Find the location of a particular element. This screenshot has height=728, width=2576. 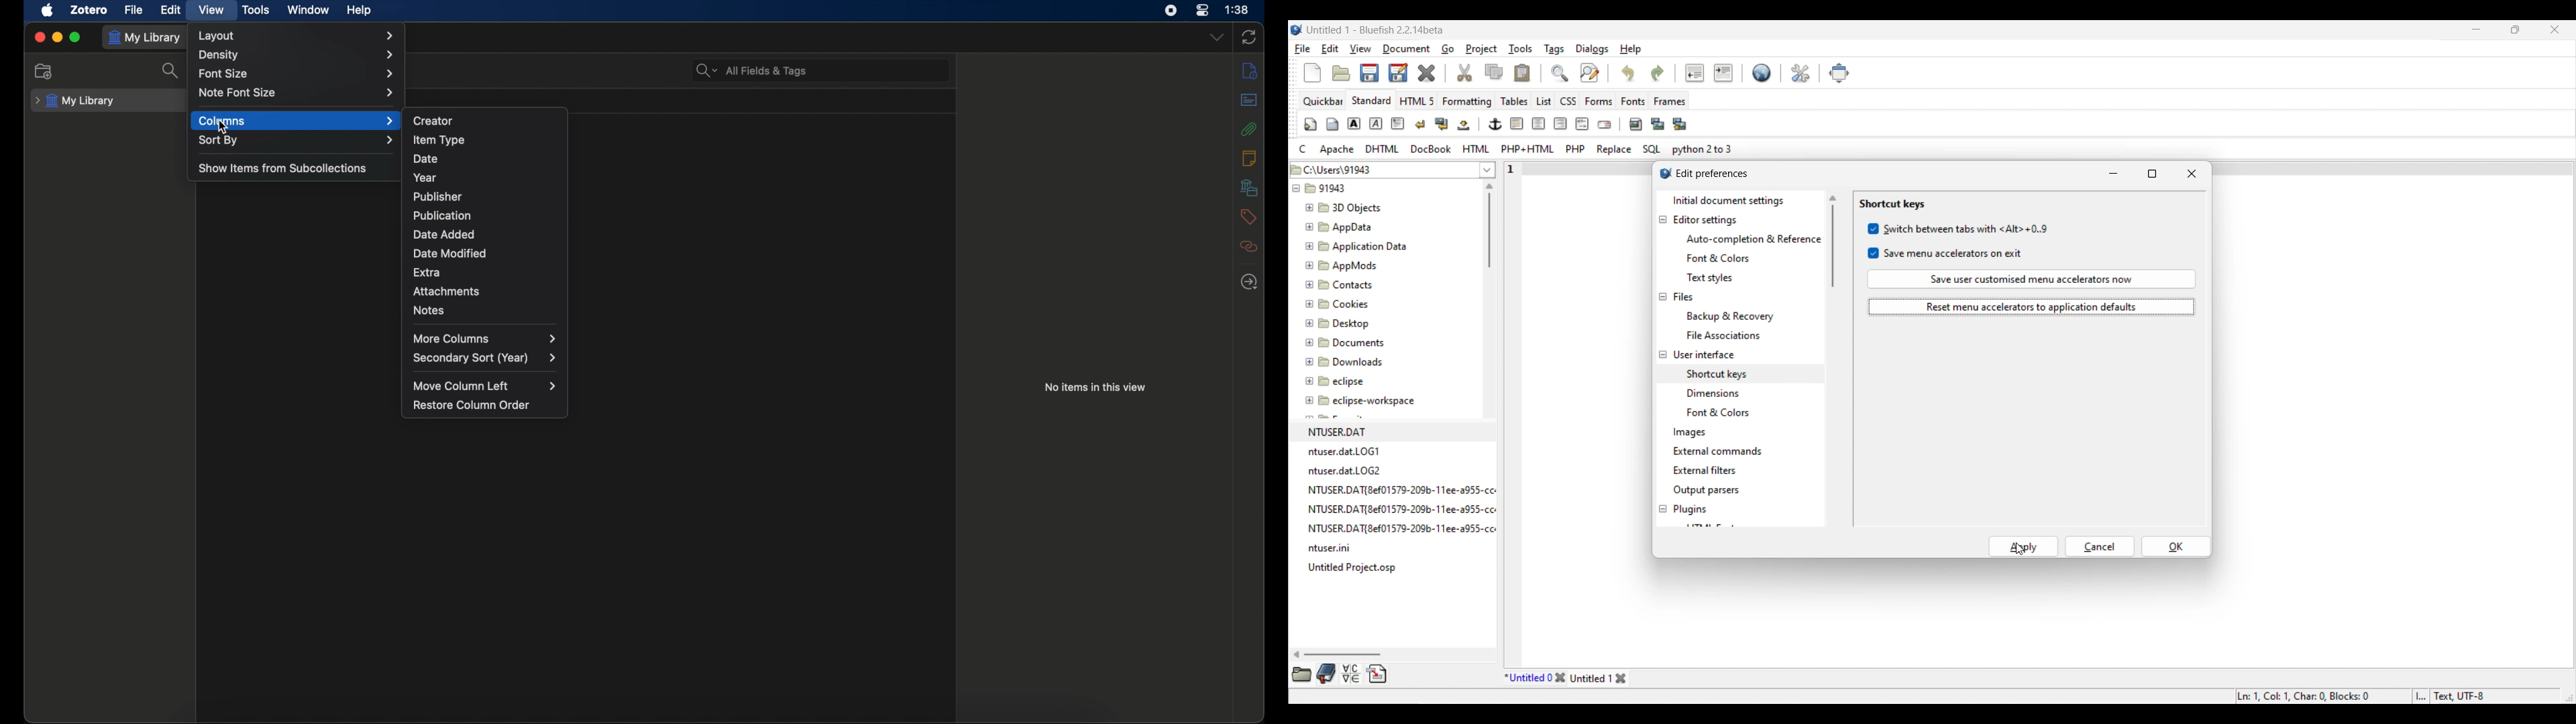

Formatting is located at coordinates (1467, 102).